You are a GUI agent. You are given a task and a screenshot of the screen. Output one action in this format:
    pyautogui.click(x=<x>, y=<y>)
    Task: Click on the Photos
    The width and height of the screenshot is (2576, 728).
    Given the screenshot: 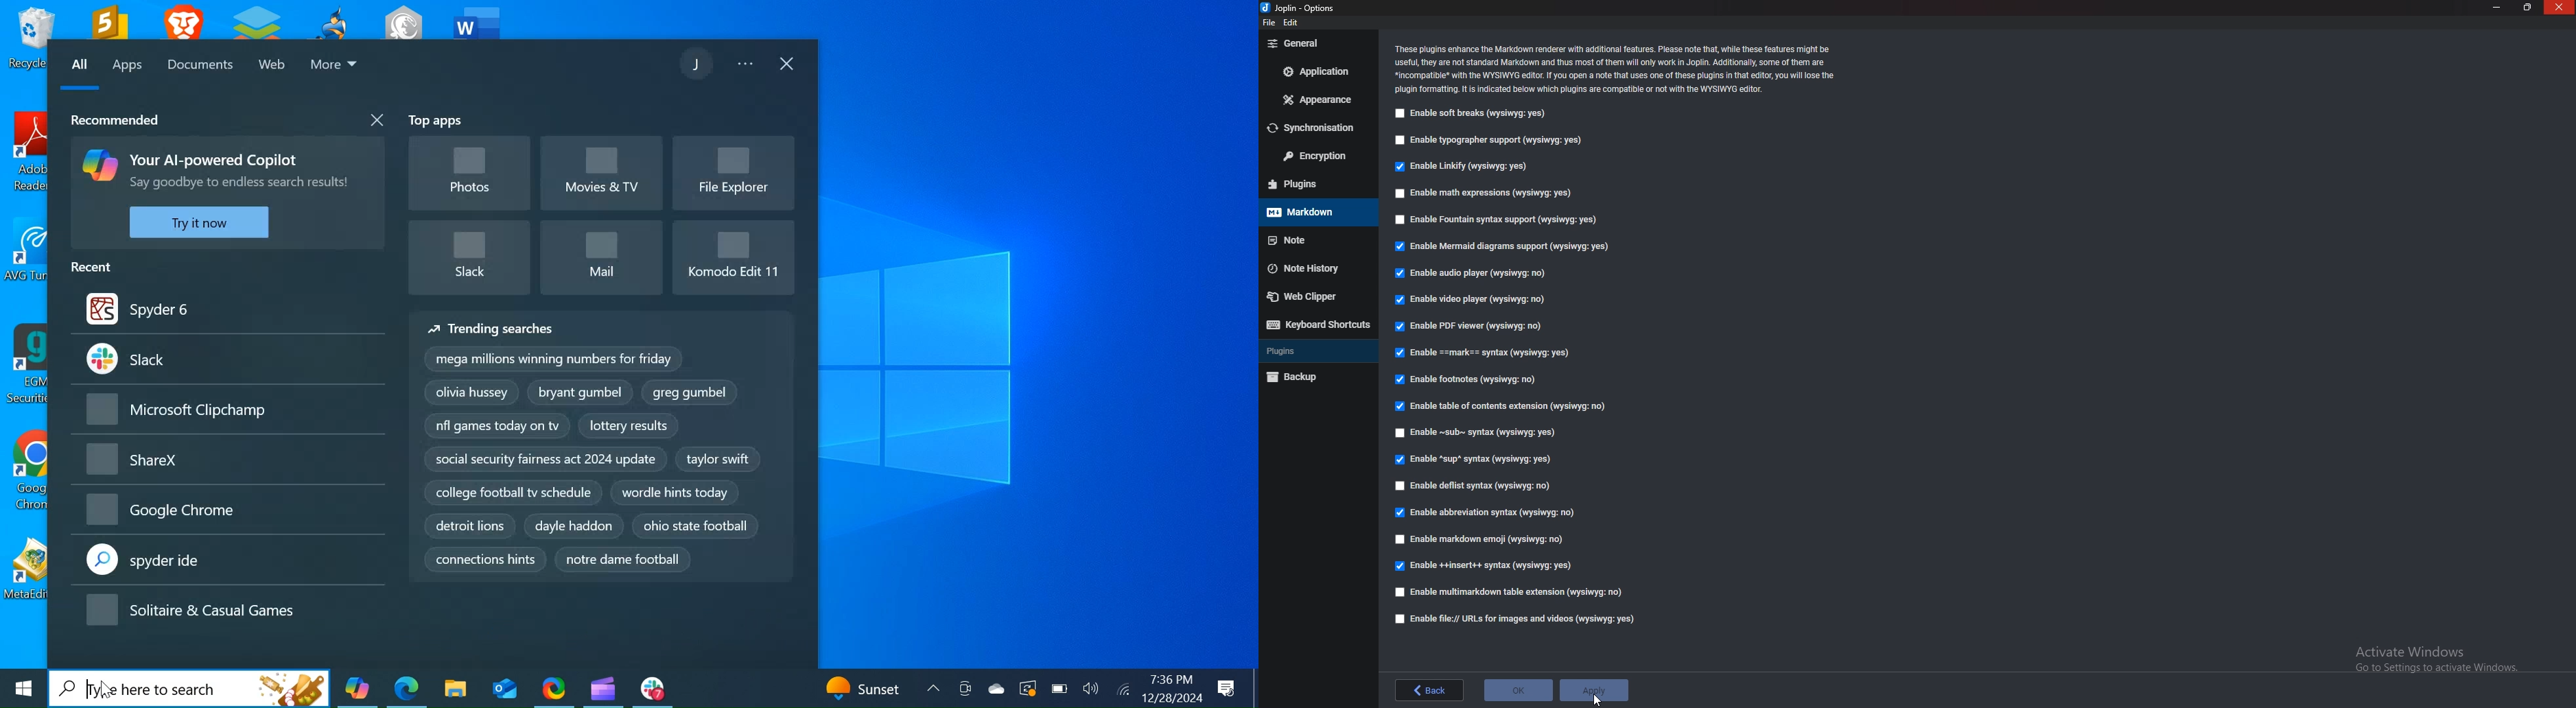 What is the action you would take?
    pyautogui.click(x=469, y=174)
    